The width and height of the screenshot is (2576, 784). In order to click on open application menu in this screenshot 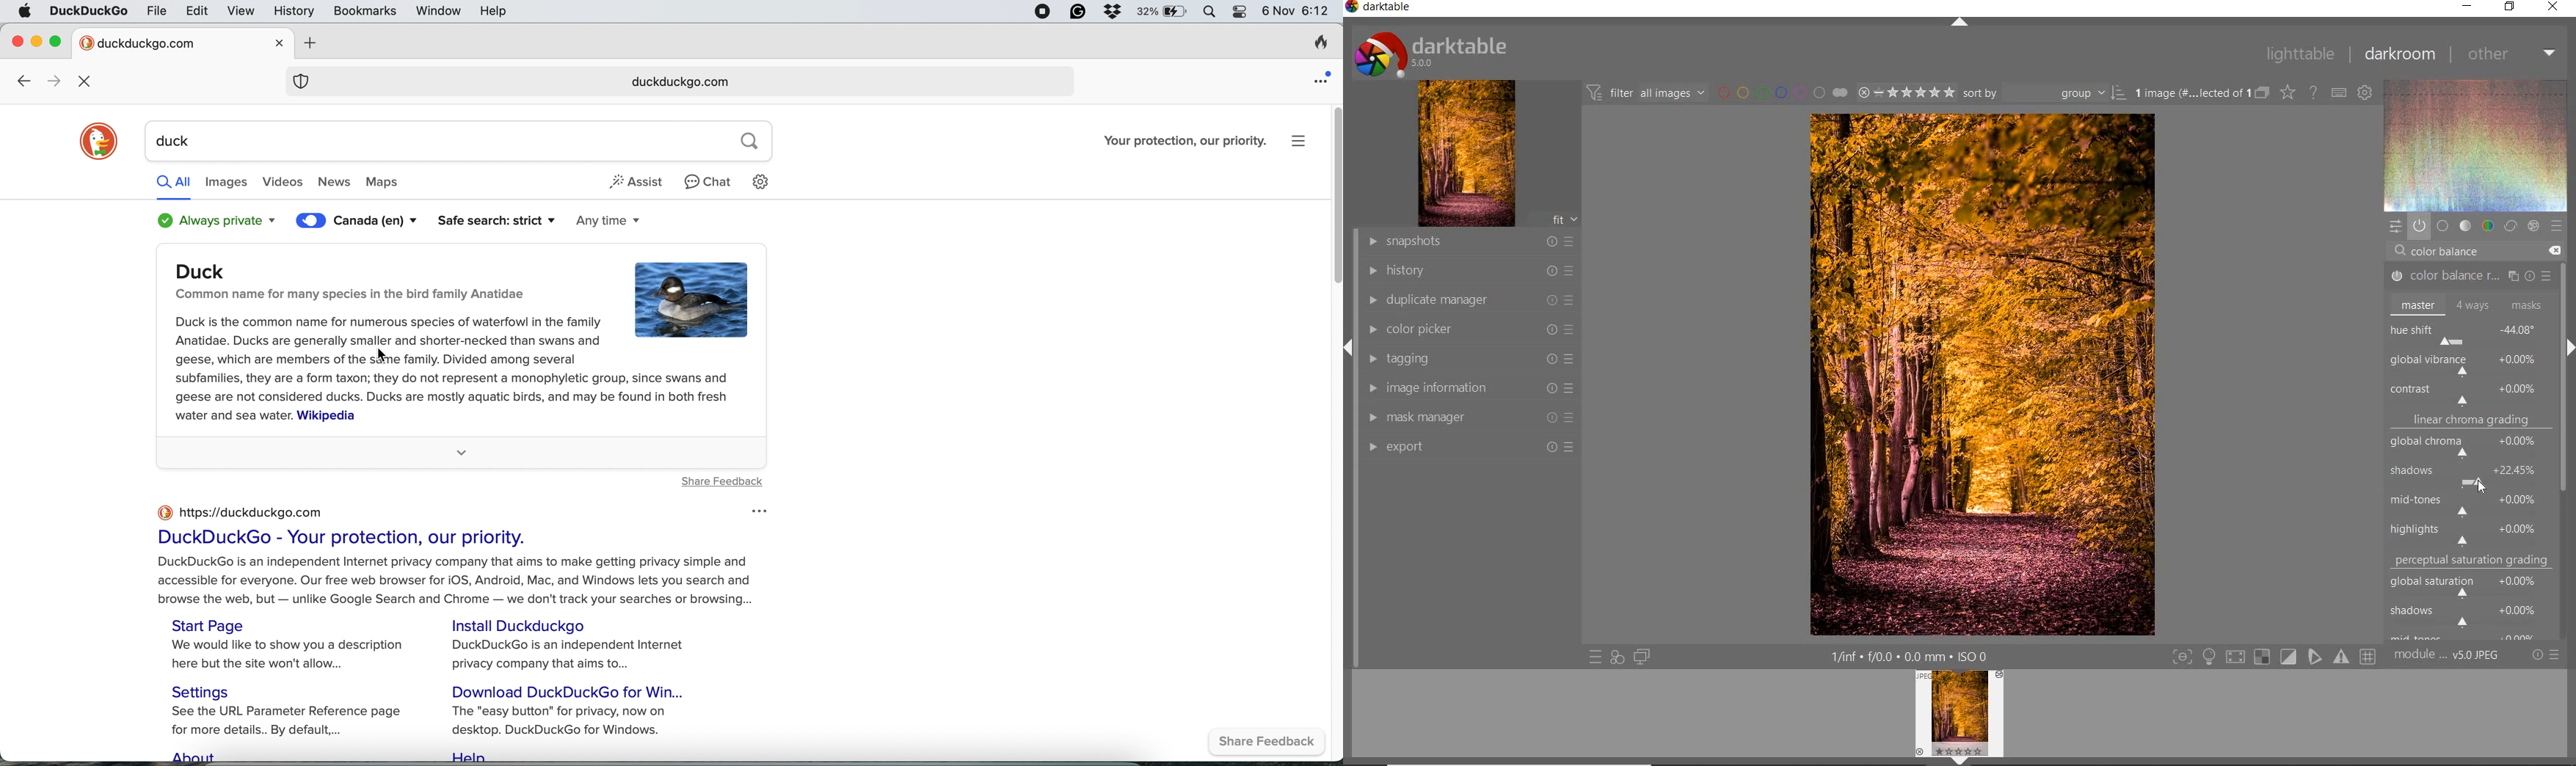, I will do `click(1324, 77)`.